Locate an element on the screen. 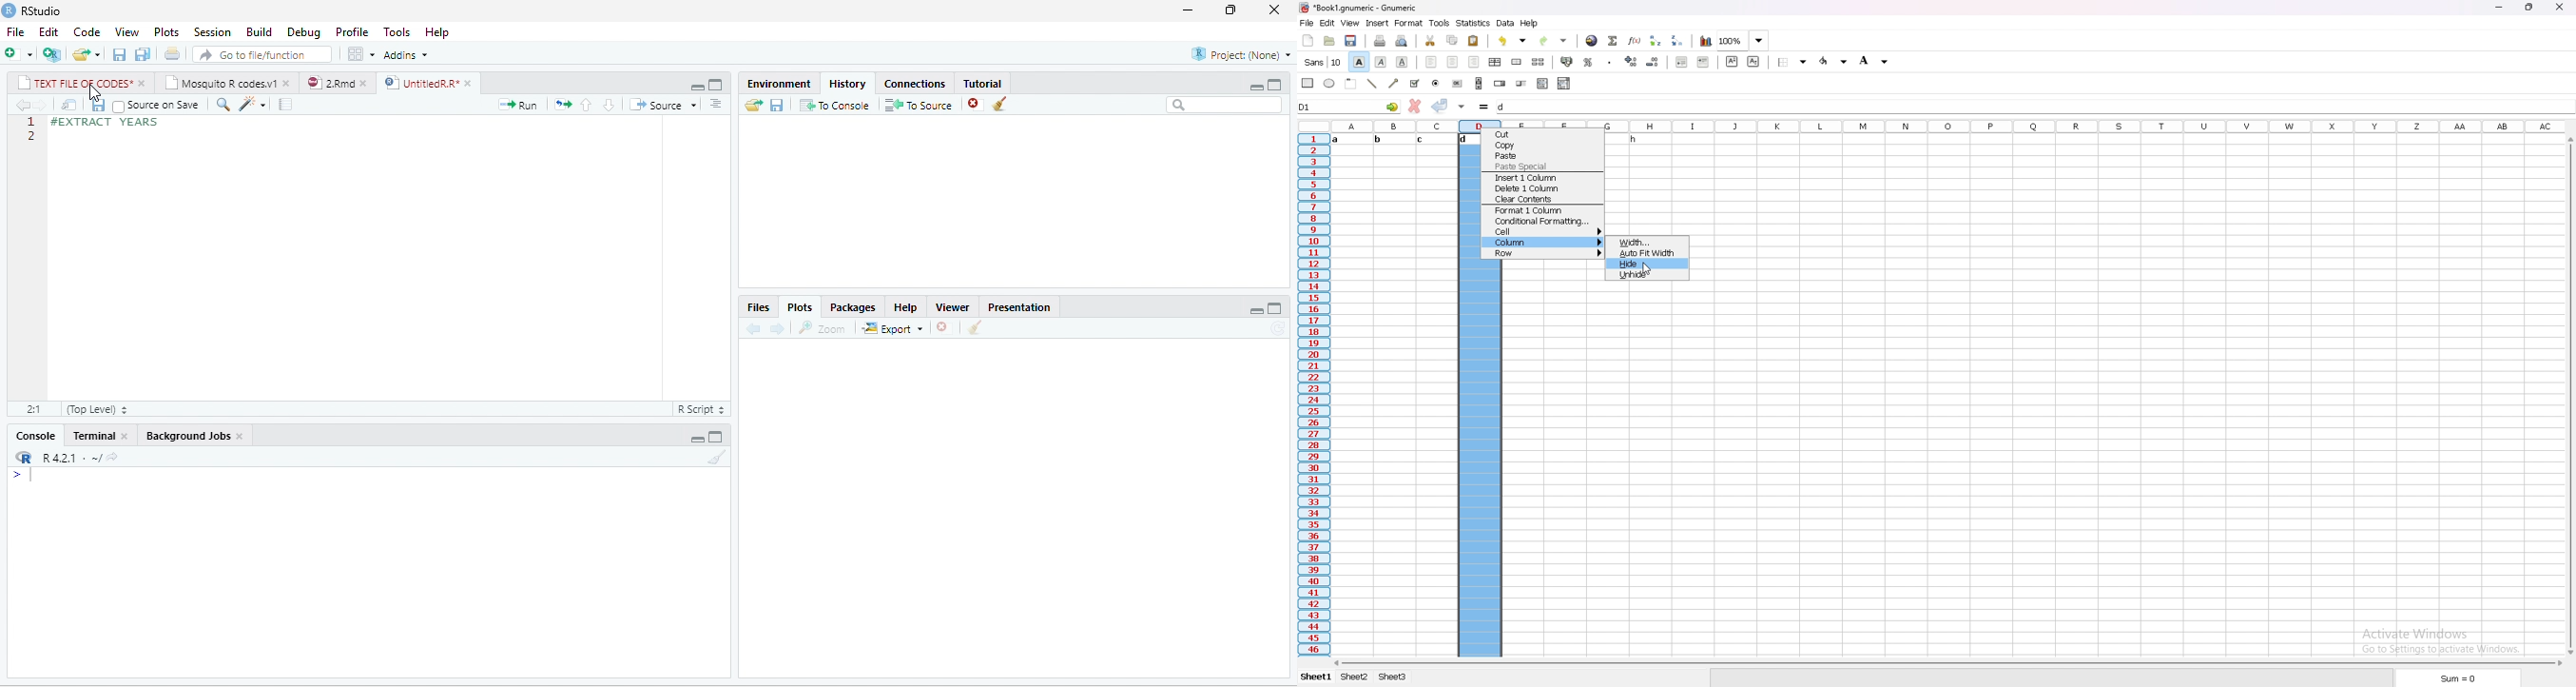  paste is located at coordinates (1543, 155).